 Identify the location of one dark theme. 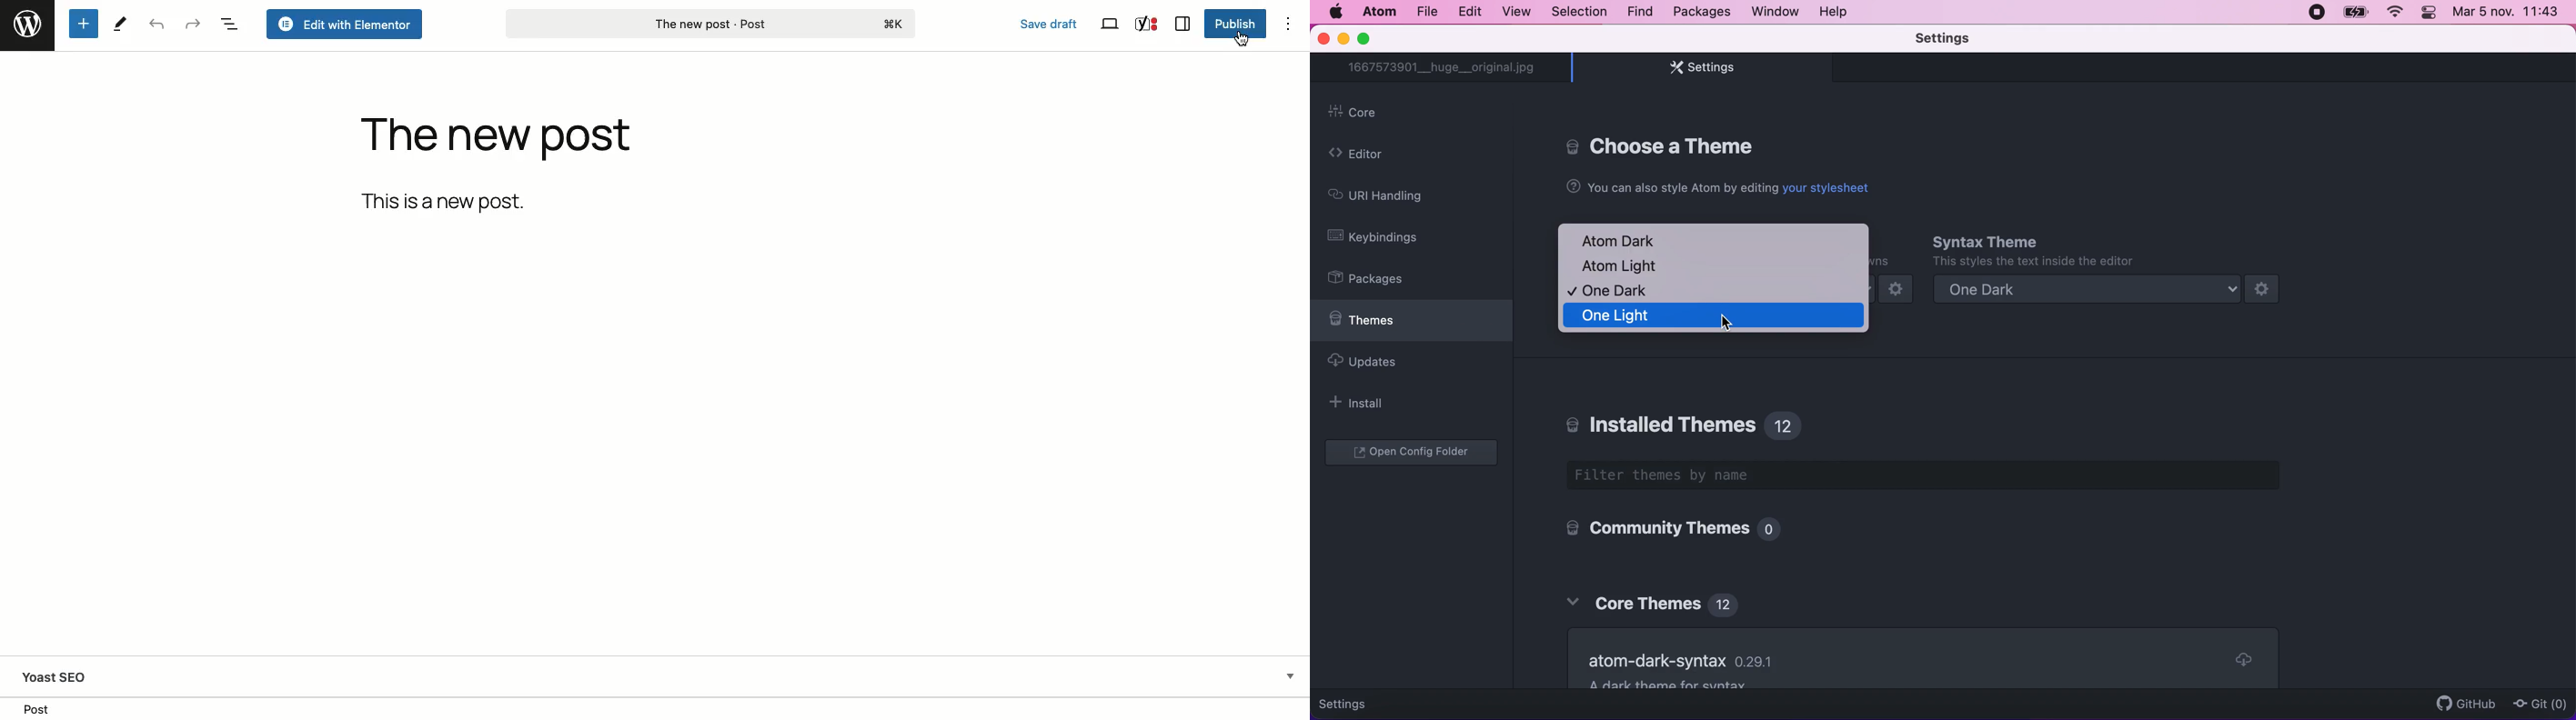
(2104, 290).